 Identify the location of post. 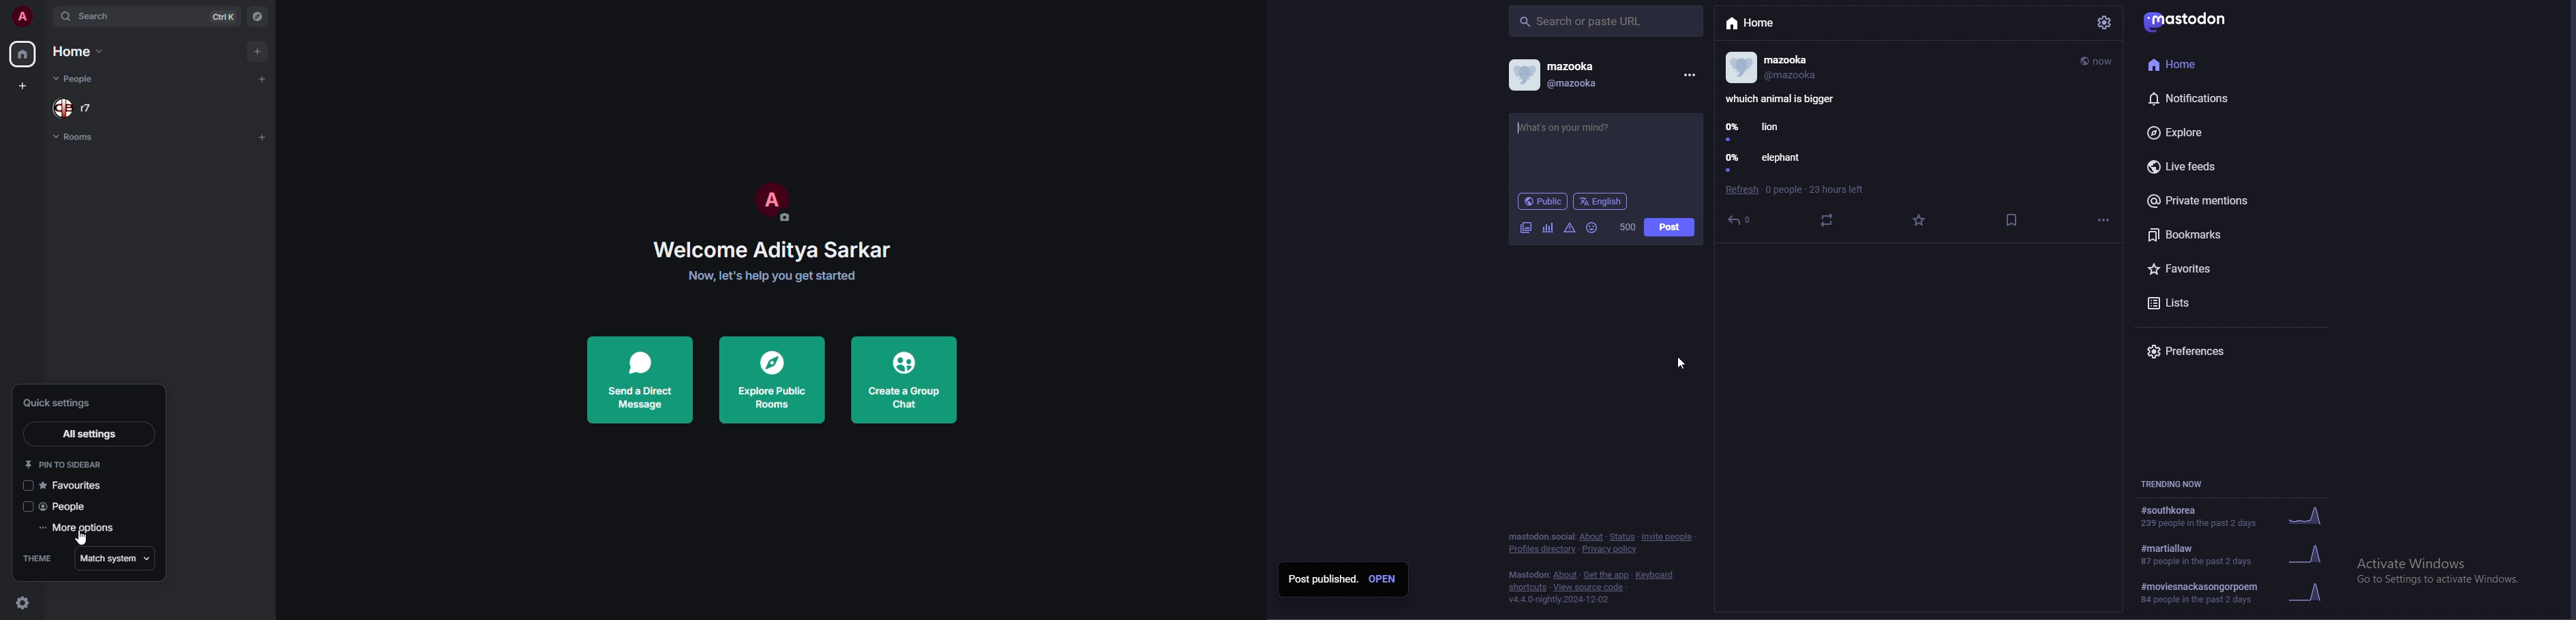
(1576, 126).